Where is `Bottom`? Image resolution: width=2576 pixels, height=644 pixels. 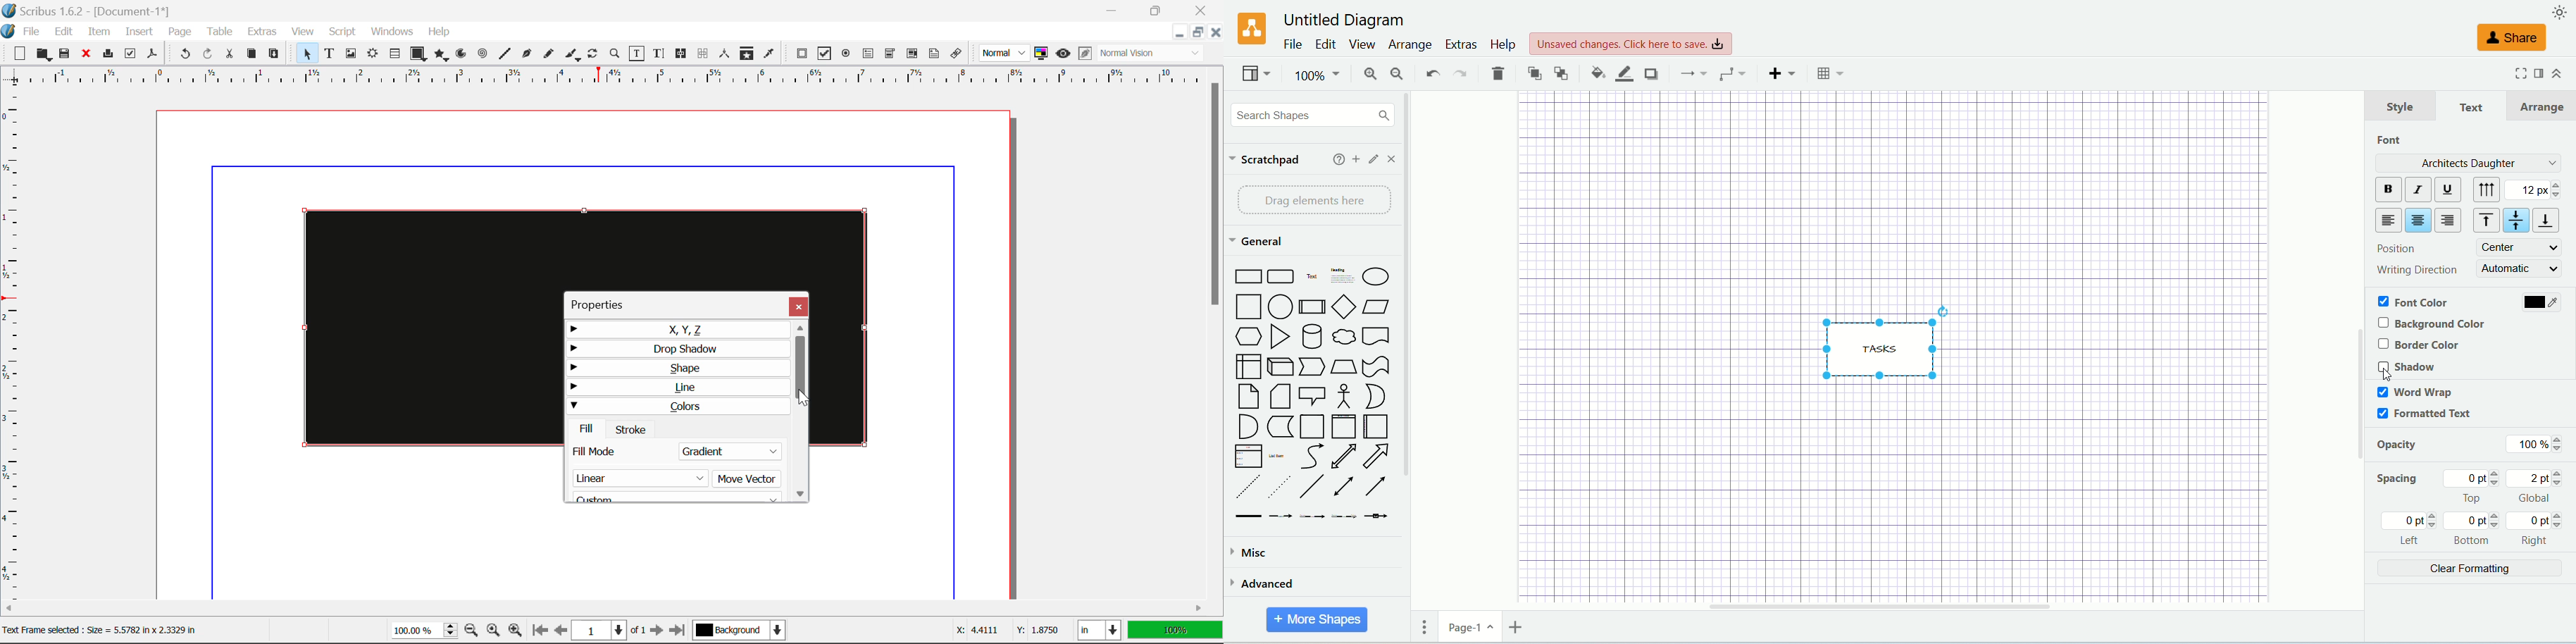
Bottom is located at coordinates (2473, 530).